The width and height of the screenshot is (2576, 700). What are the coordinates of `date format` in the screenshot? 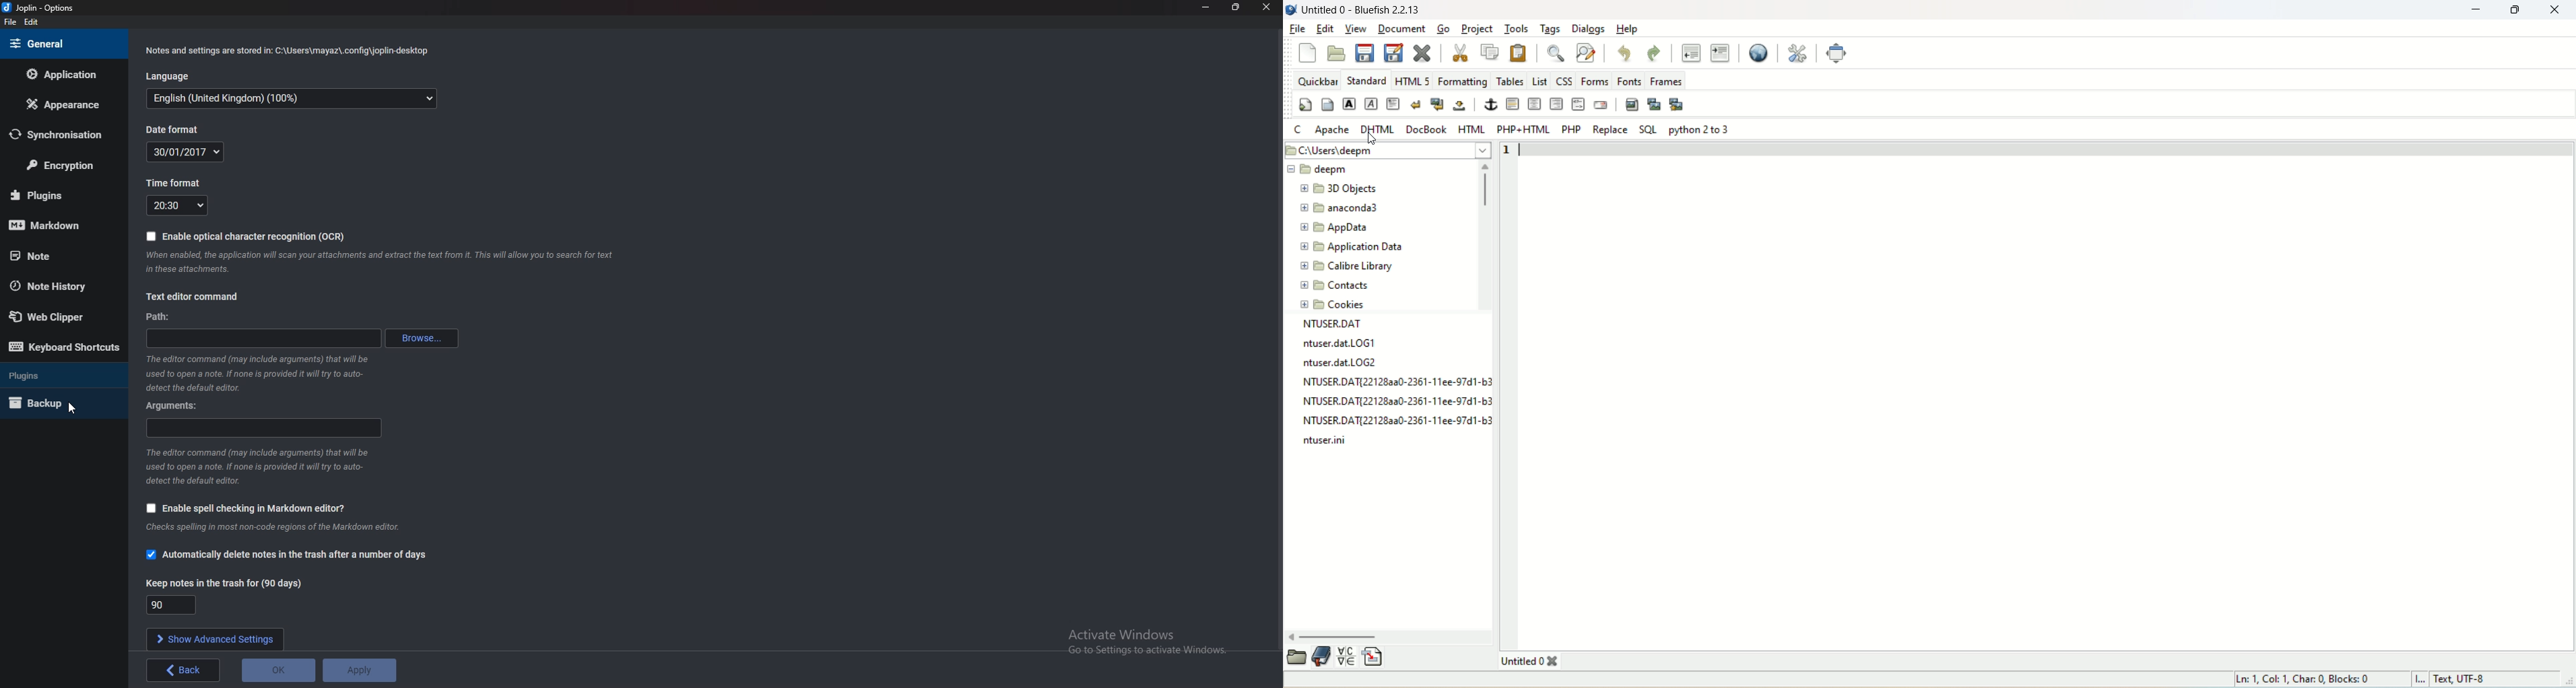 It's located at (186, 150).